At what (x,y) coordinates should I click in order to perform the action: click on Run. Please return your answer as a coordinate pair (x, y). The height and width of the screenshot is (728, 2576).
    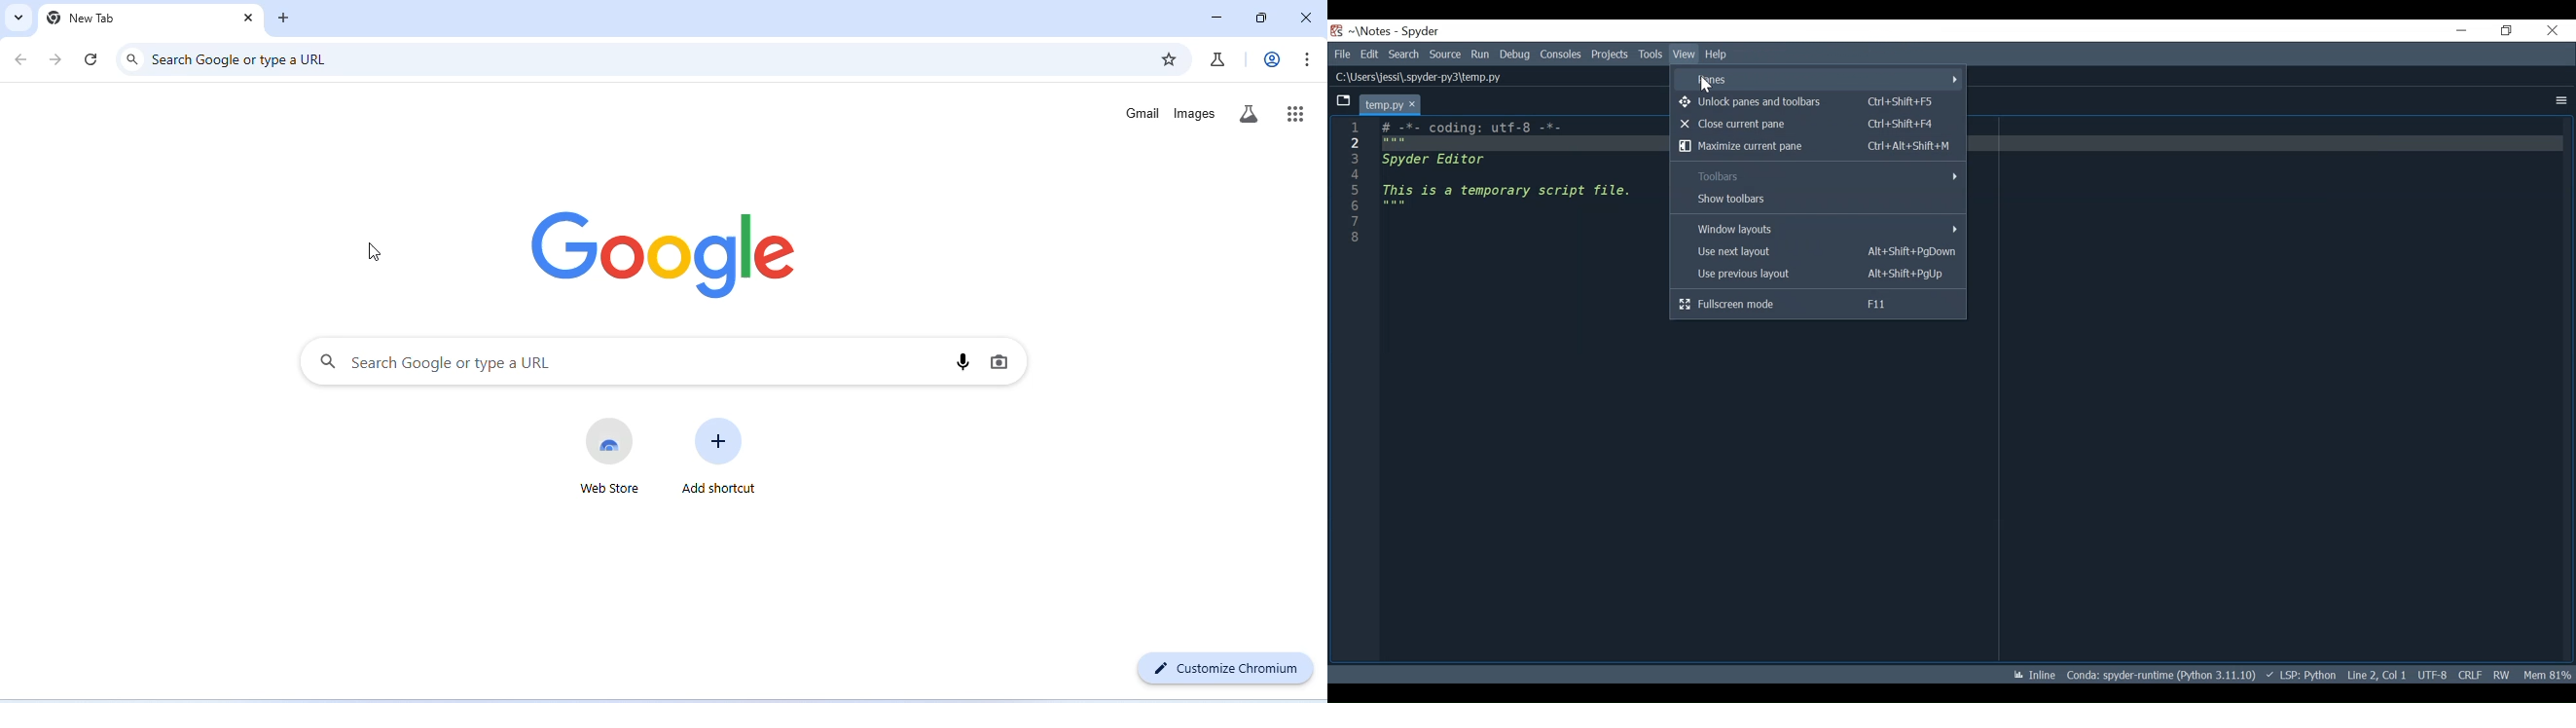
    Looking at the image, I should click on (1481, 54).